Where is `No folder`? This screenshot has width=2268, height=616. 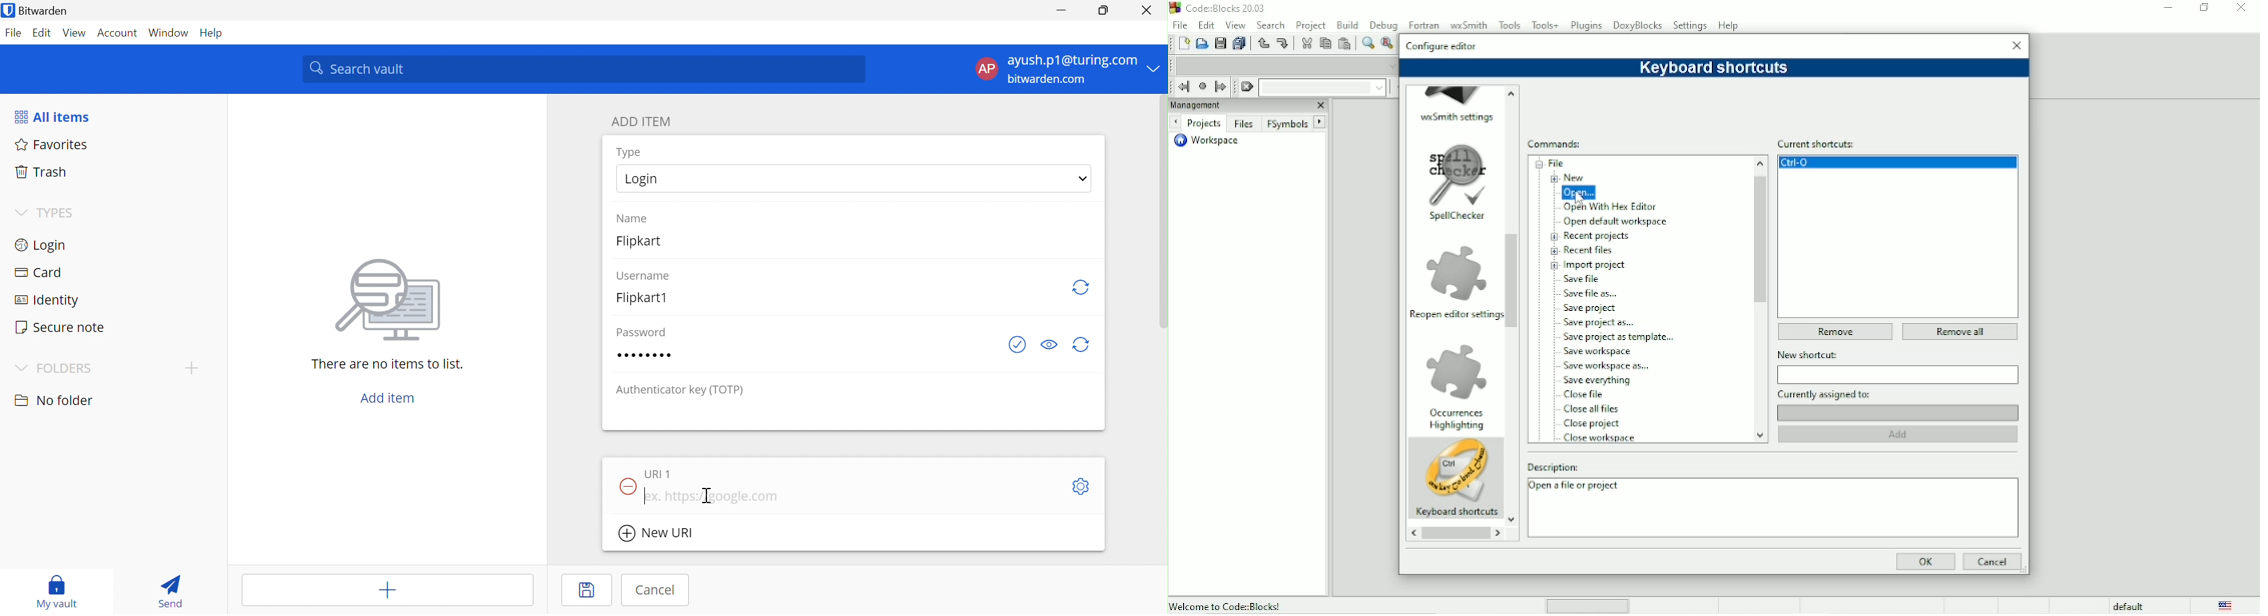
No folder is located at coordinates (56, 401).